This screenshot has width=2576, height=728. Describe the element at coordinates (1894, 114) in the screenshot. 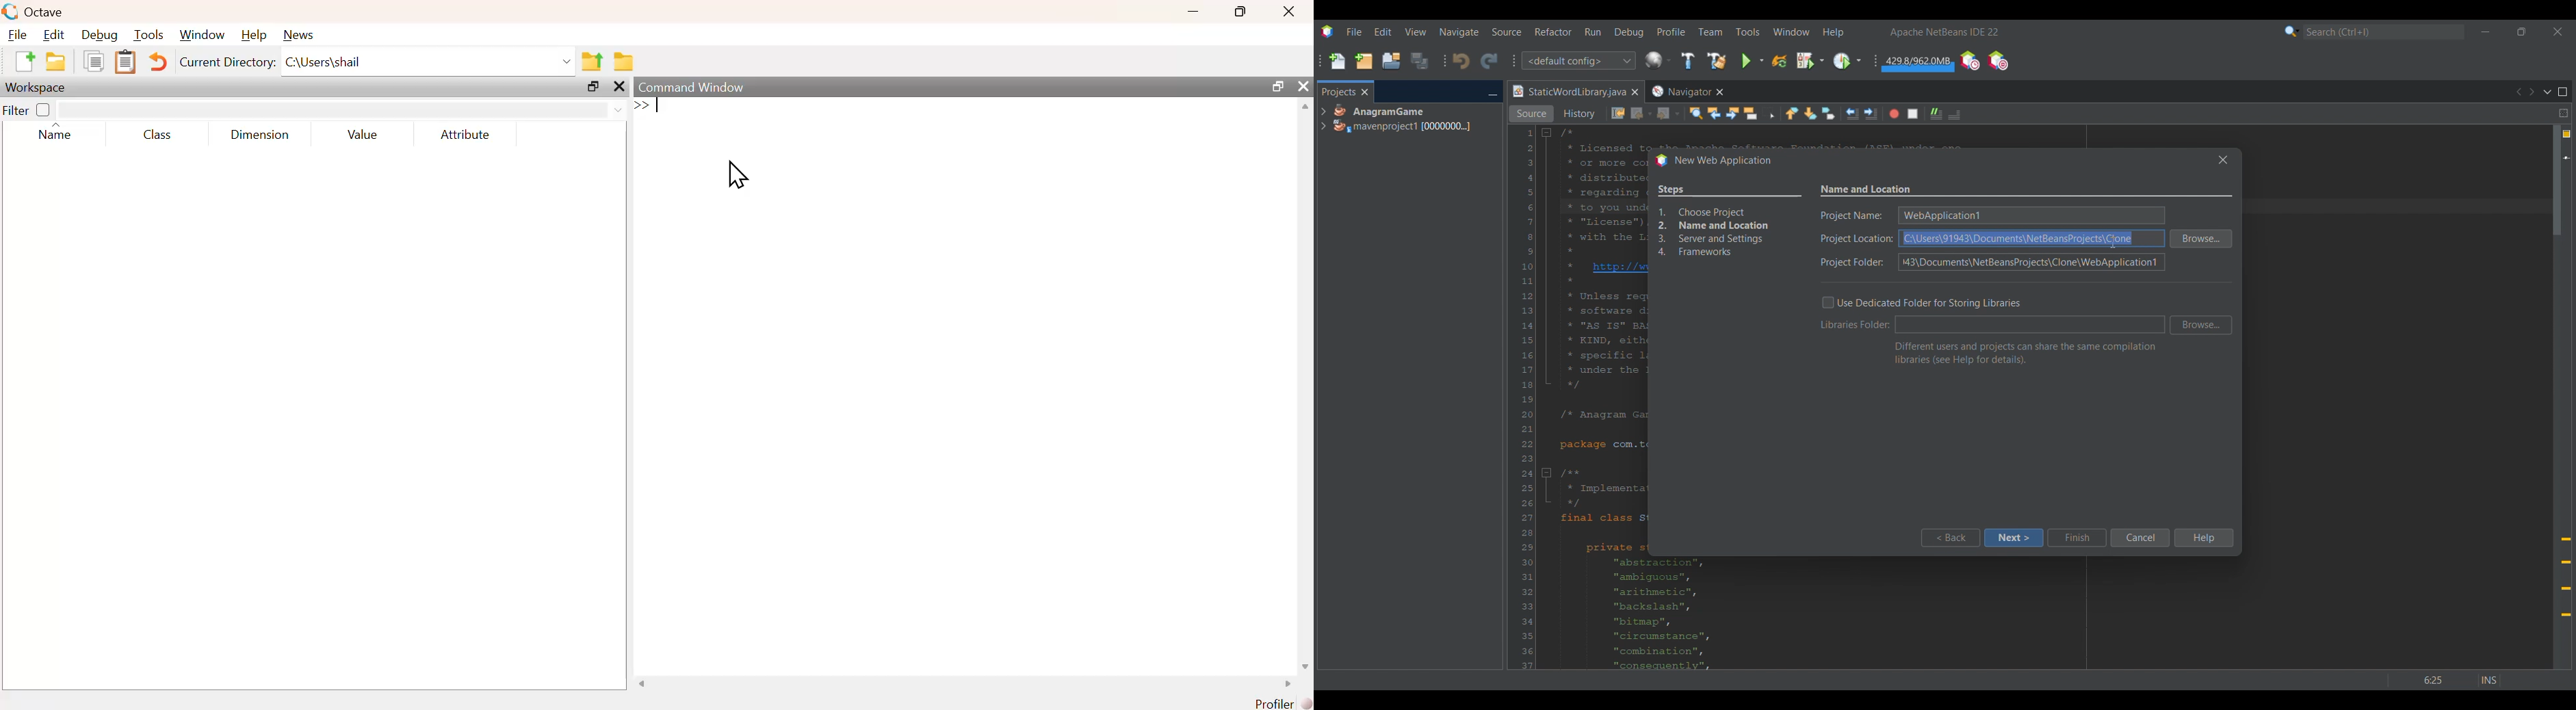

I see `Start macro recording` at that location.